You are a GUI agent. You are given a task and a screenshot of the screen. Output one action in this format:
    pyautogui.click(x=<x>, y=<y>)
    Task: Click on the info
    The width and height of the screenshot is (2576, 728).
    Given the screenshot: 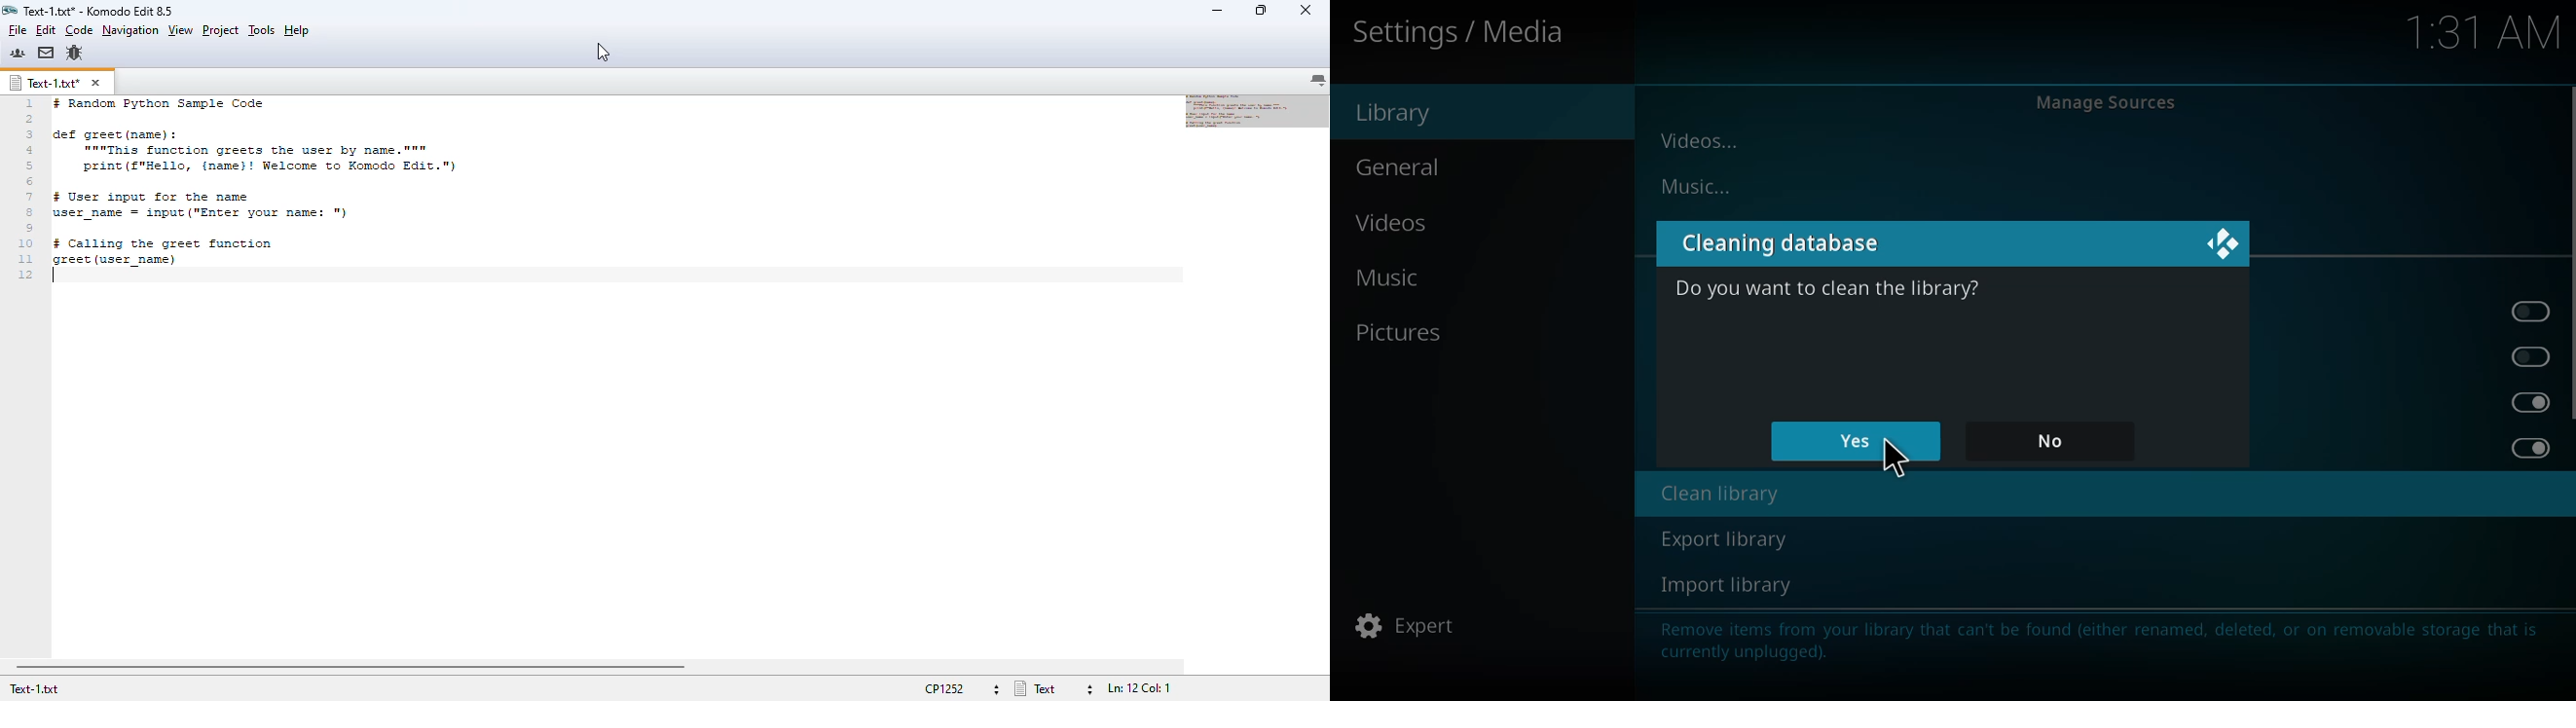 What is the action you would take?
    pyautogui.click(x=2097, y=639)
    